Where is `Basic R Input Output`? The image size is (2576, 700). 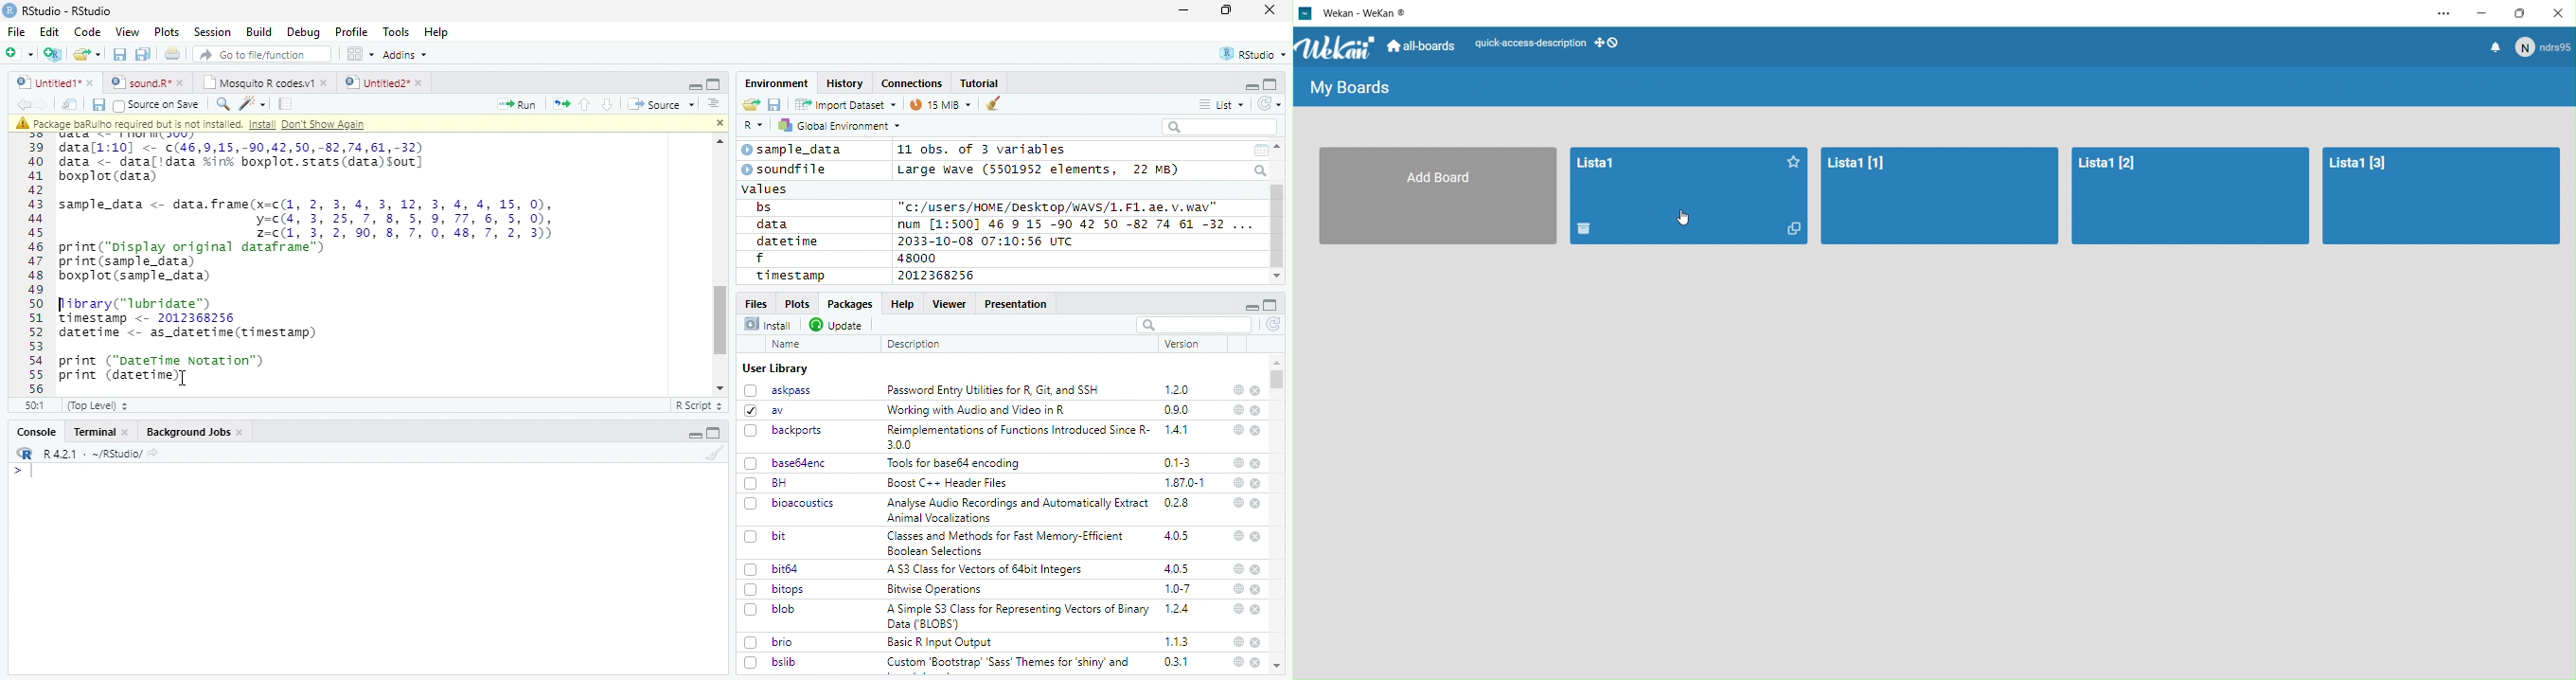 Basic R Input Output is located at coordinates (942, 642).